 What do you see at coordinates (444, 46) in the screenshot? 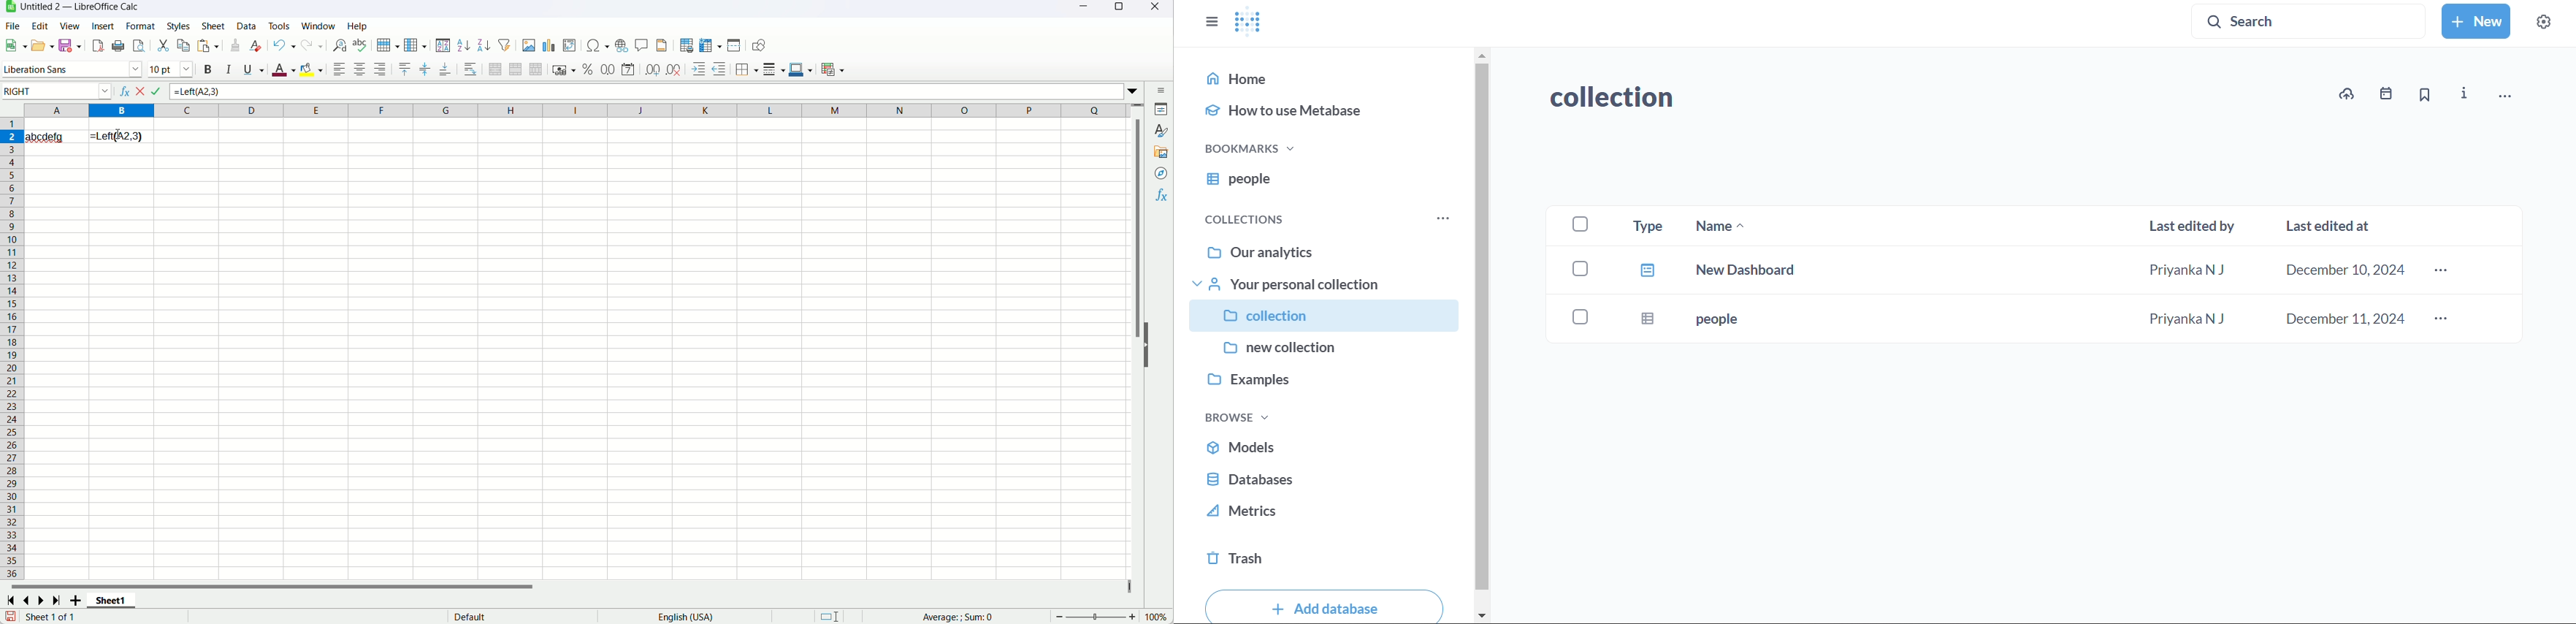
I see `sort` at bounding box center [444, 46].